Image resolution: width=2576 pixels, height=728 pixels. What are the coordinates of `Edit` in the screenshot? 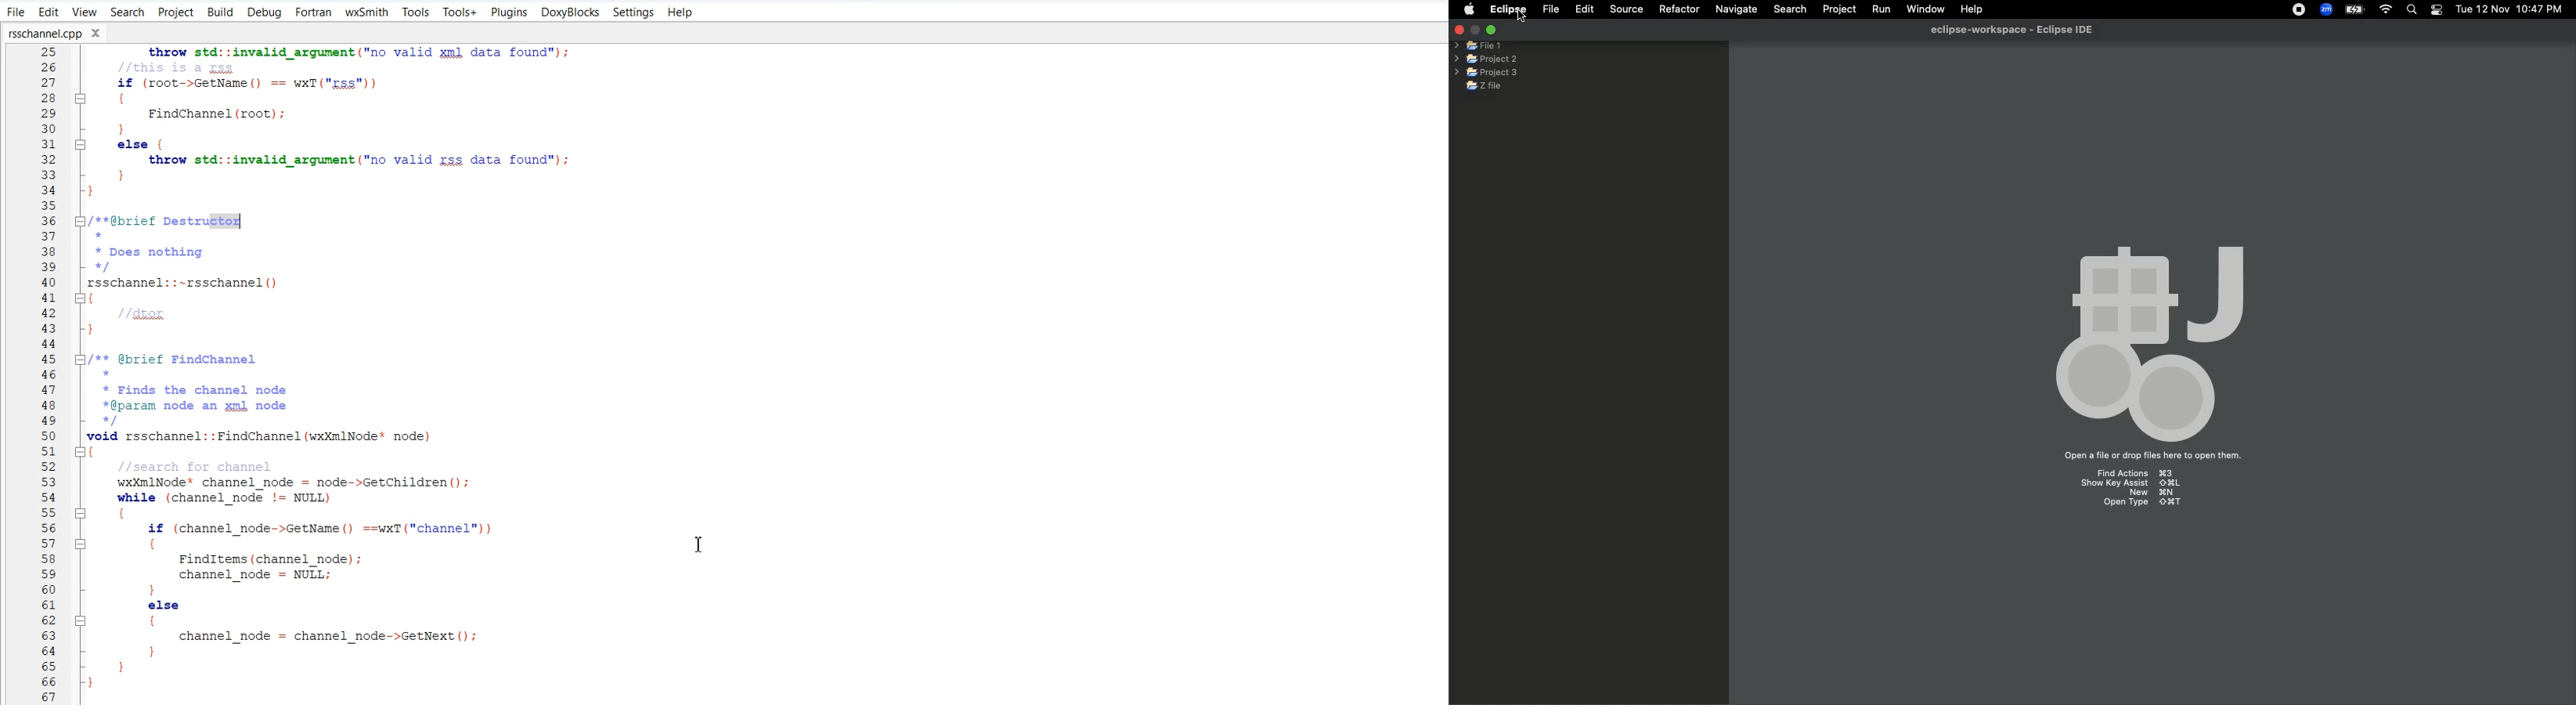 It's located at (48, 12).